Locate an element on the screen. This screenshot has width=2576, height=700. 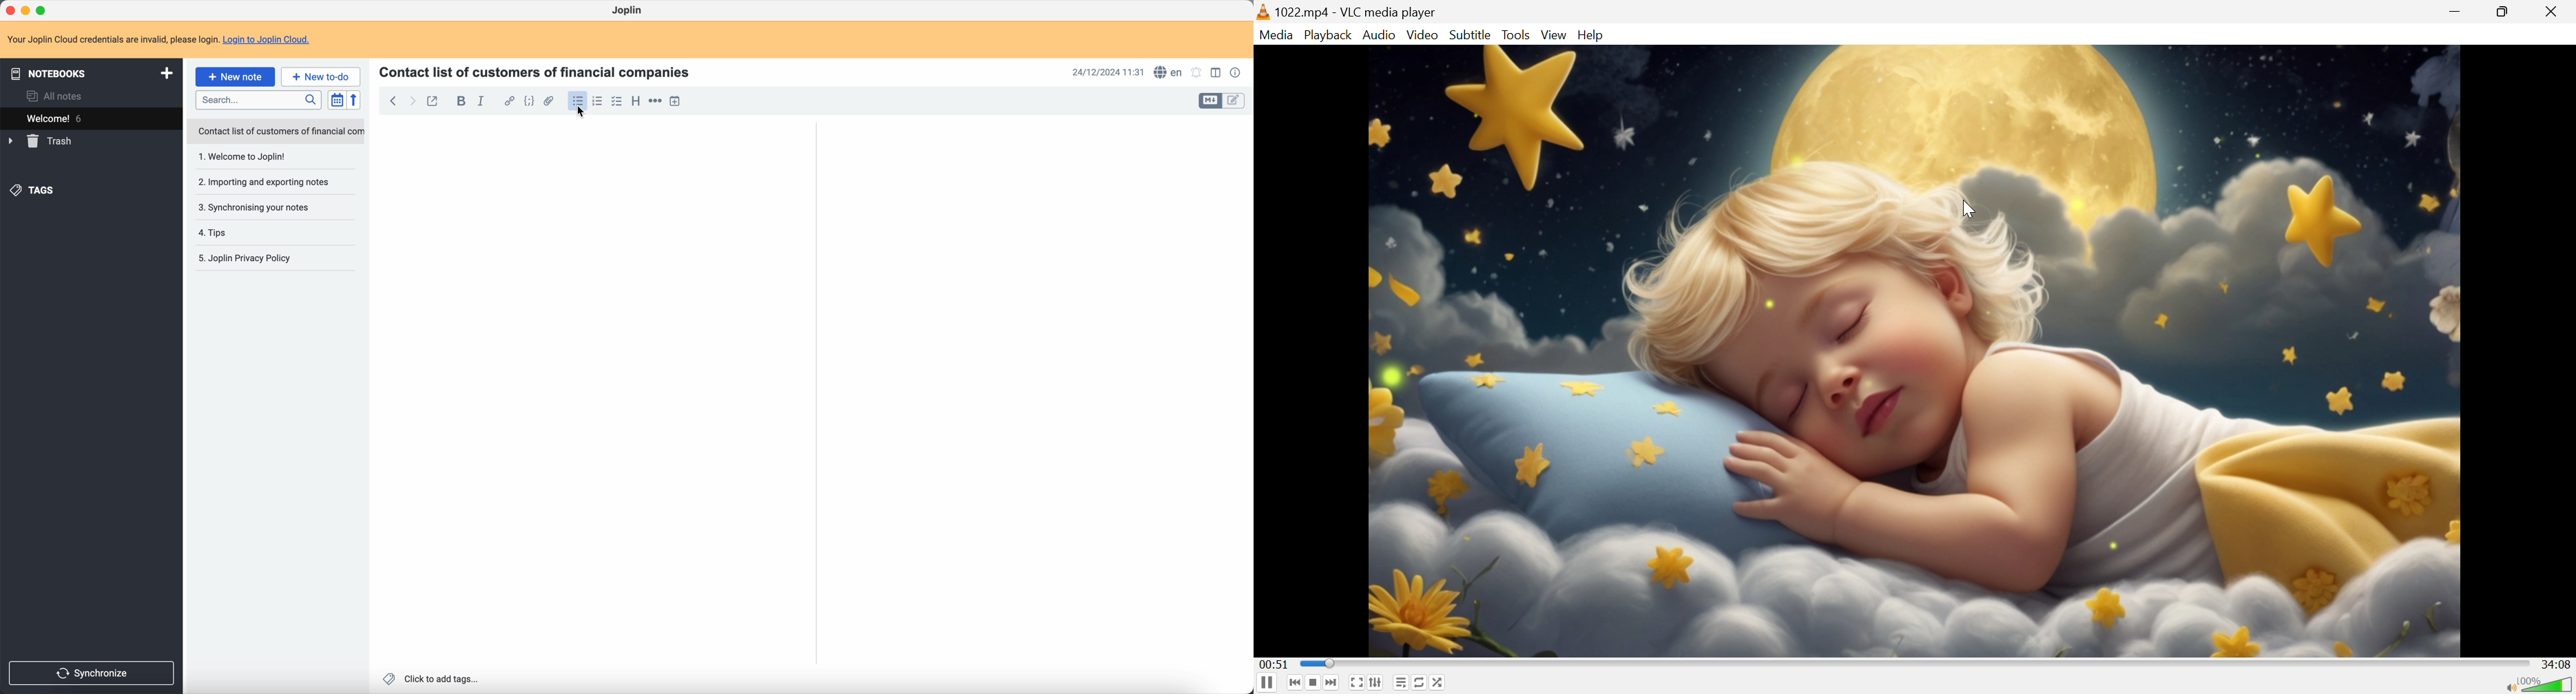
welcome is located at coordinates (82, 118).